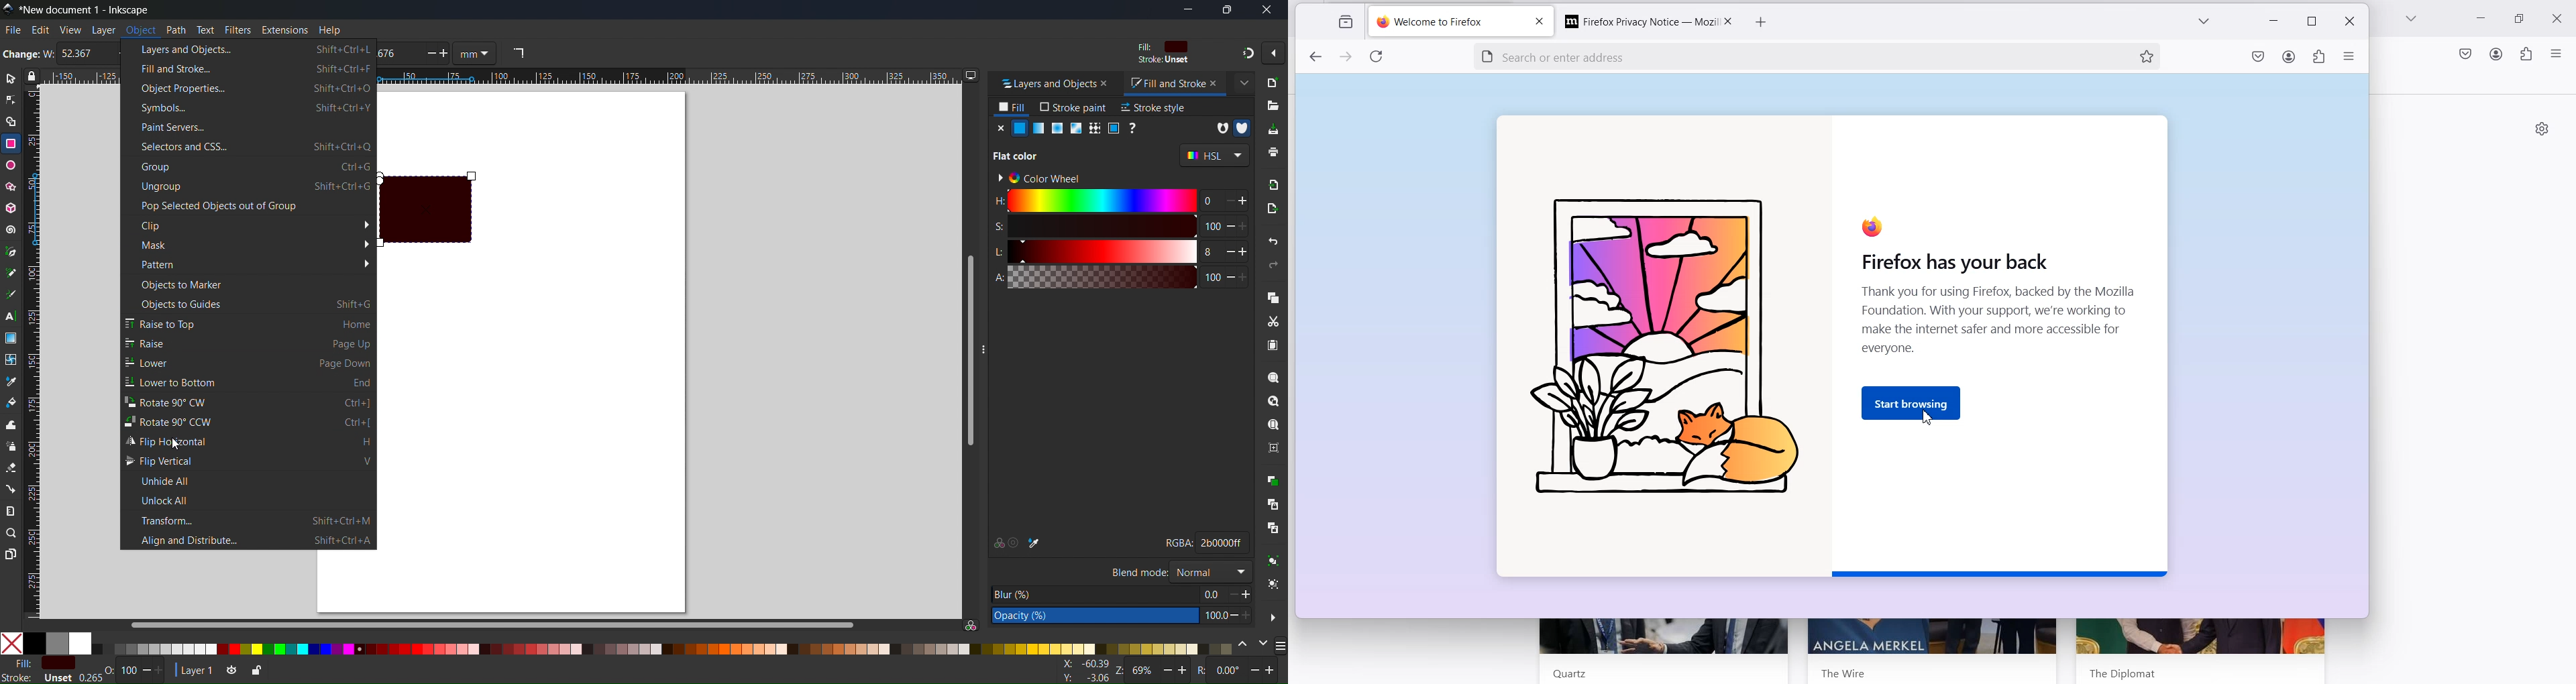 The width and height of the screenshot is (2576, 700). Describe the element at coordinates (2289, 58) in the screenshot. I see `account` at that location.